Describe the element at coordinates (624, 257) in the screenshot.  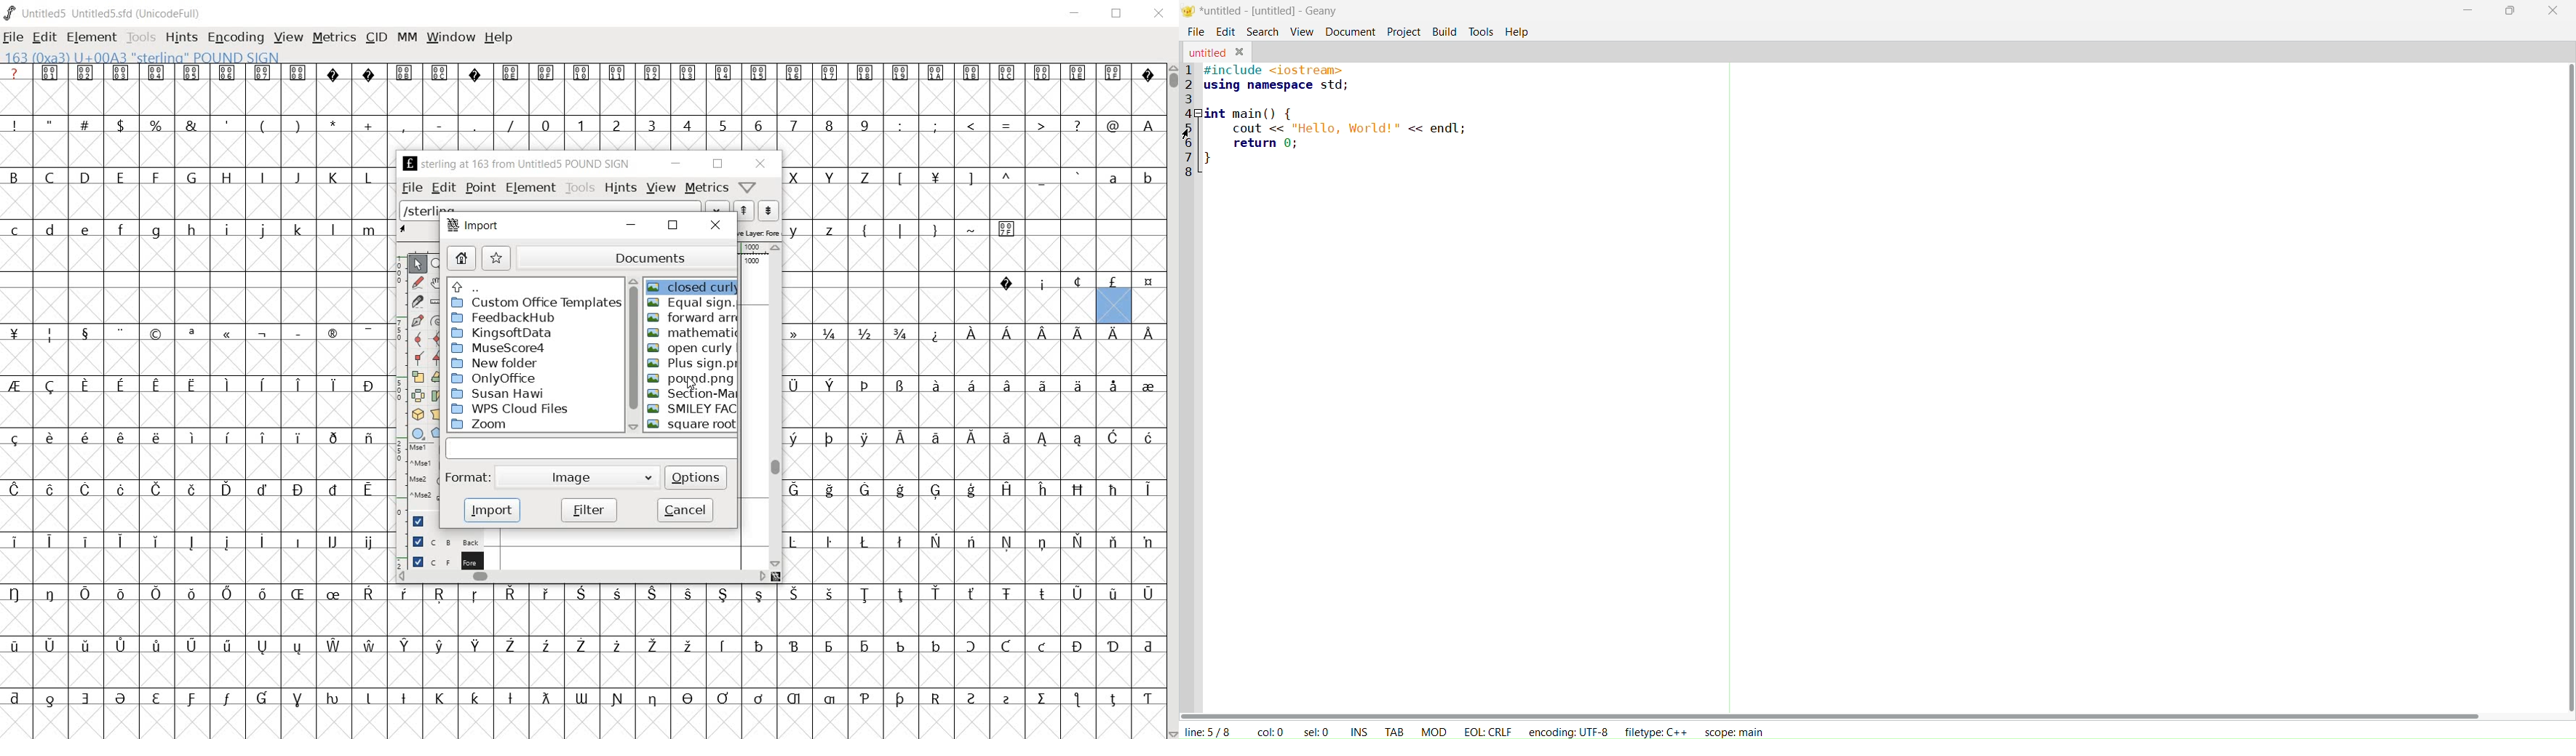
I see `documents` at that location.